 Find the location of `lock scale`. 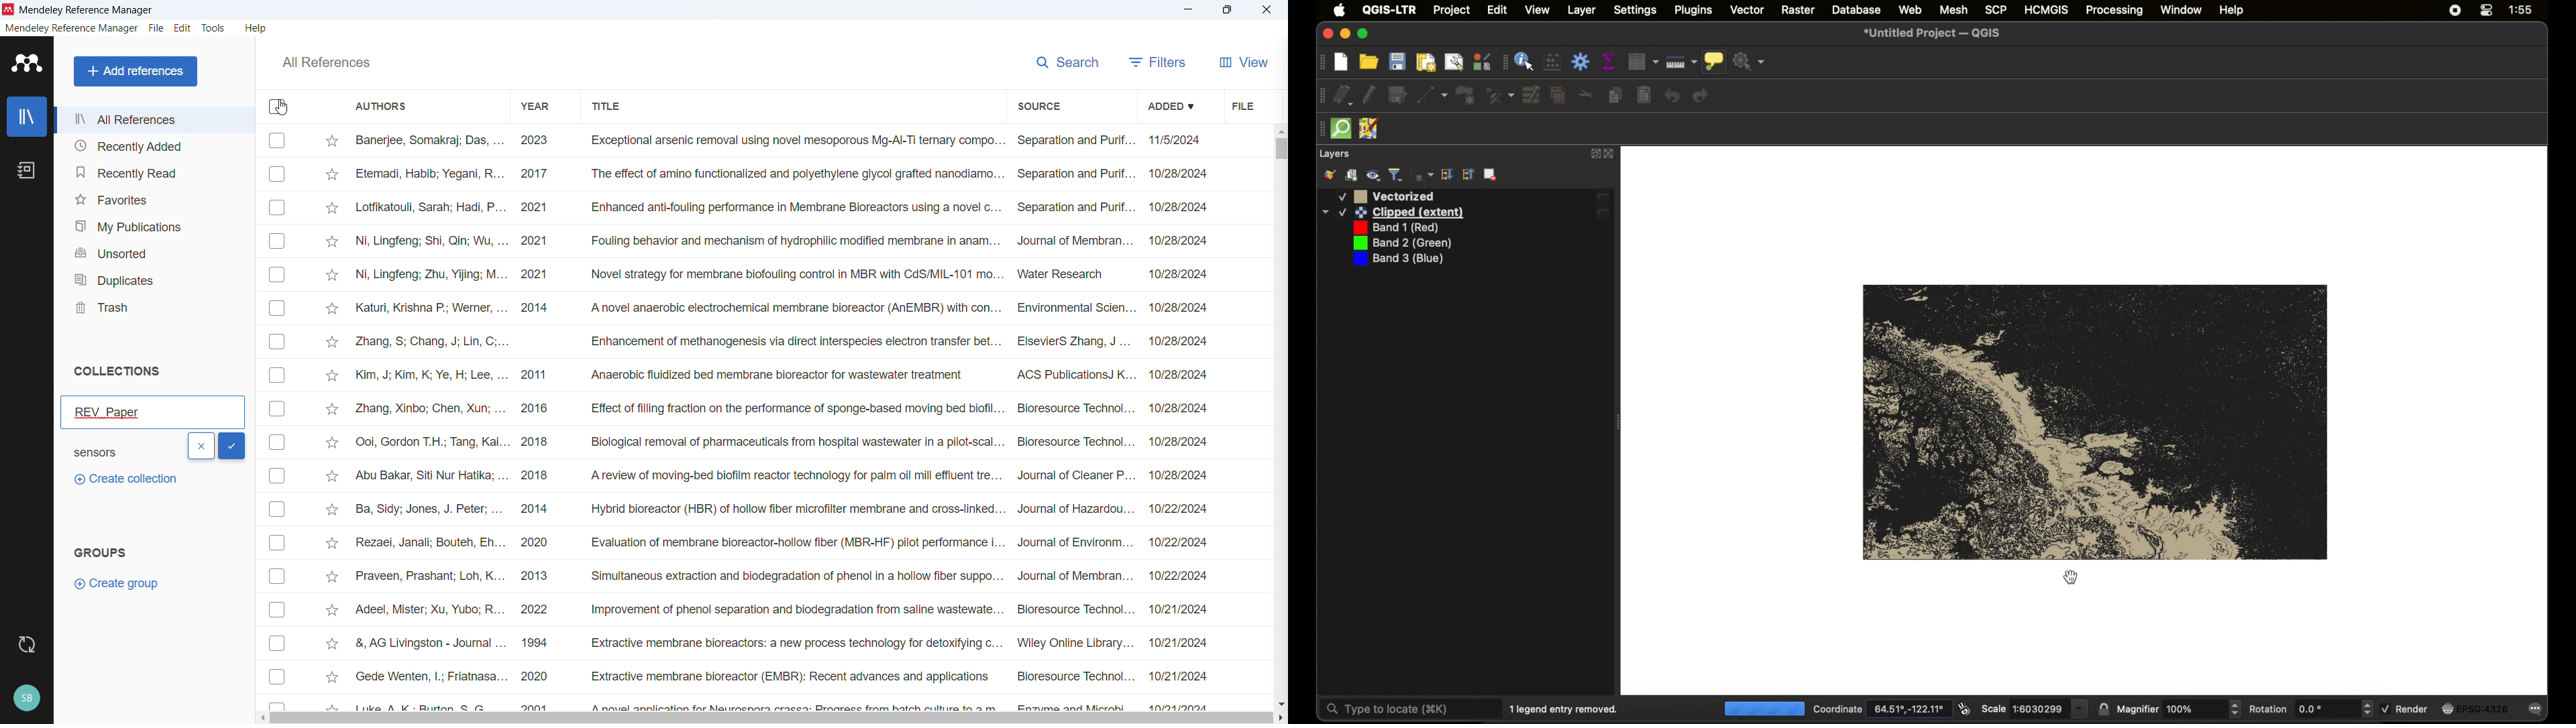

lock scale is located at coordinates (2103, 711).